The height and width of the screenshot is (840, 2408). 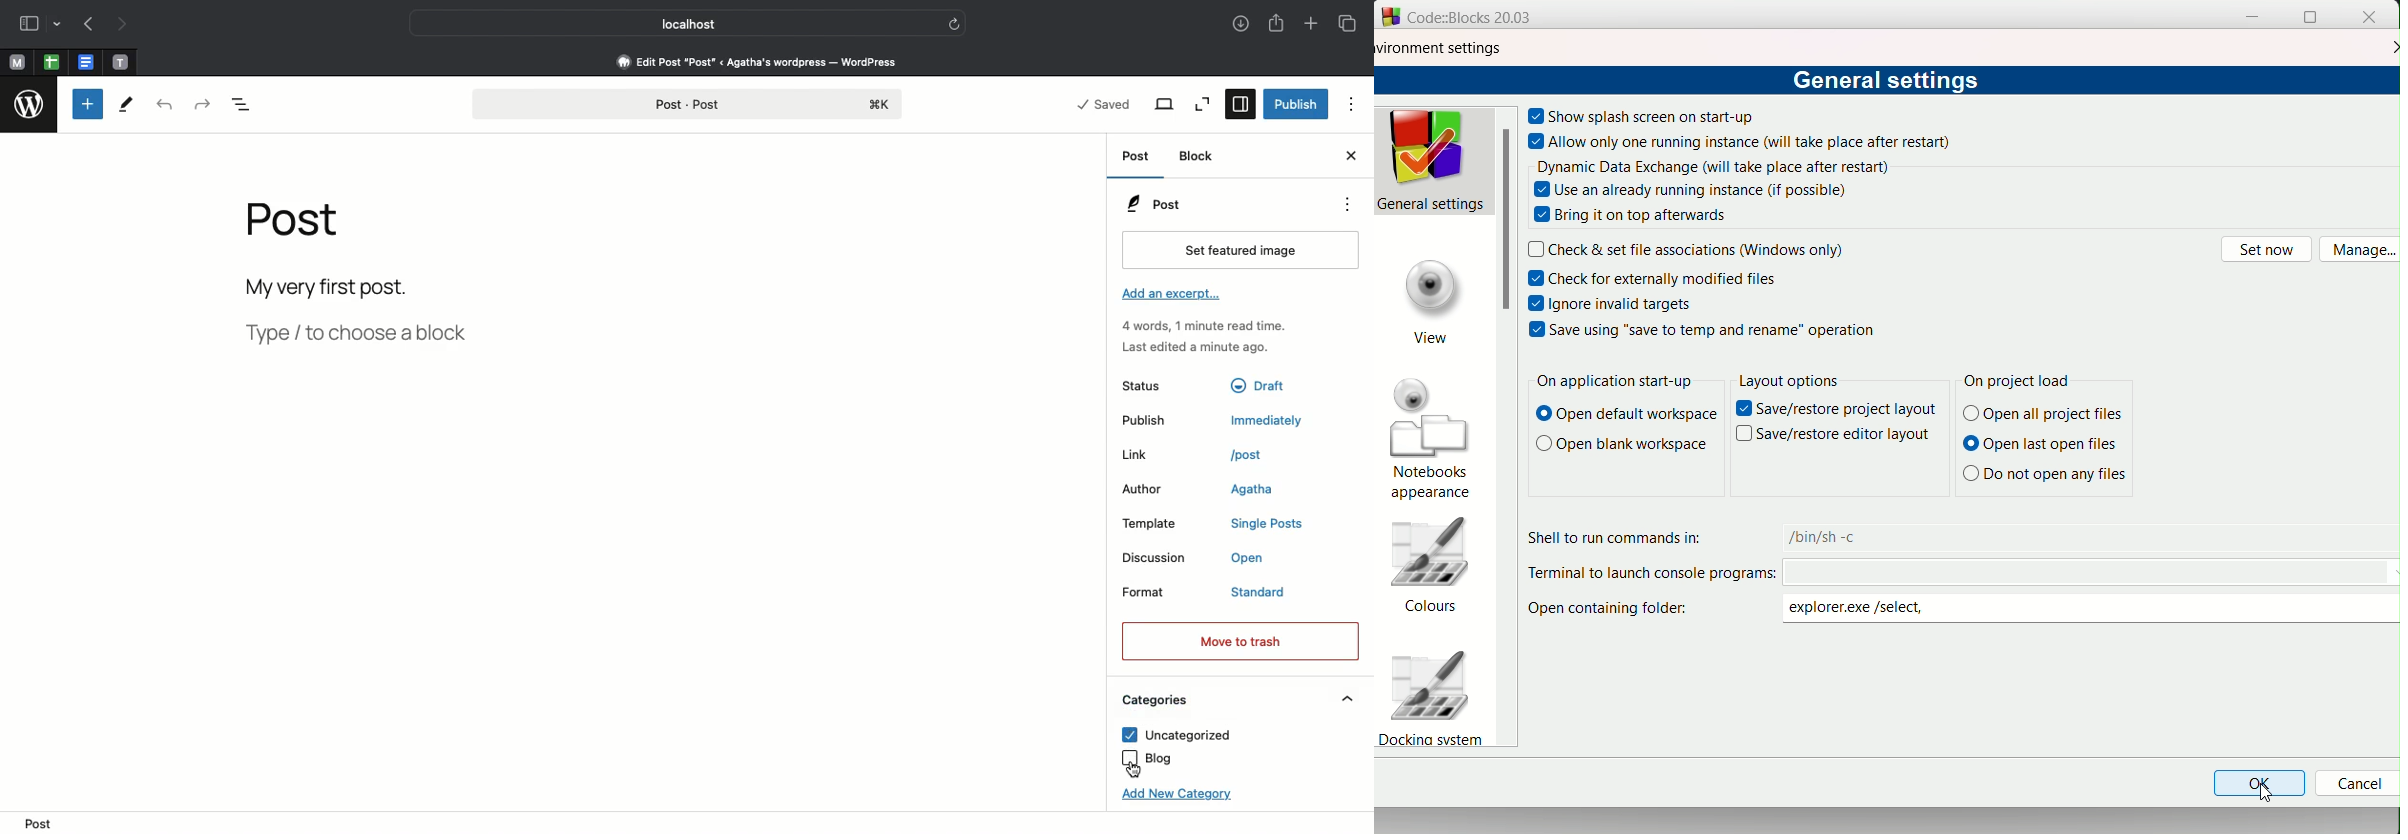 I want to click on Docking system, so click(x=1437, y=696).